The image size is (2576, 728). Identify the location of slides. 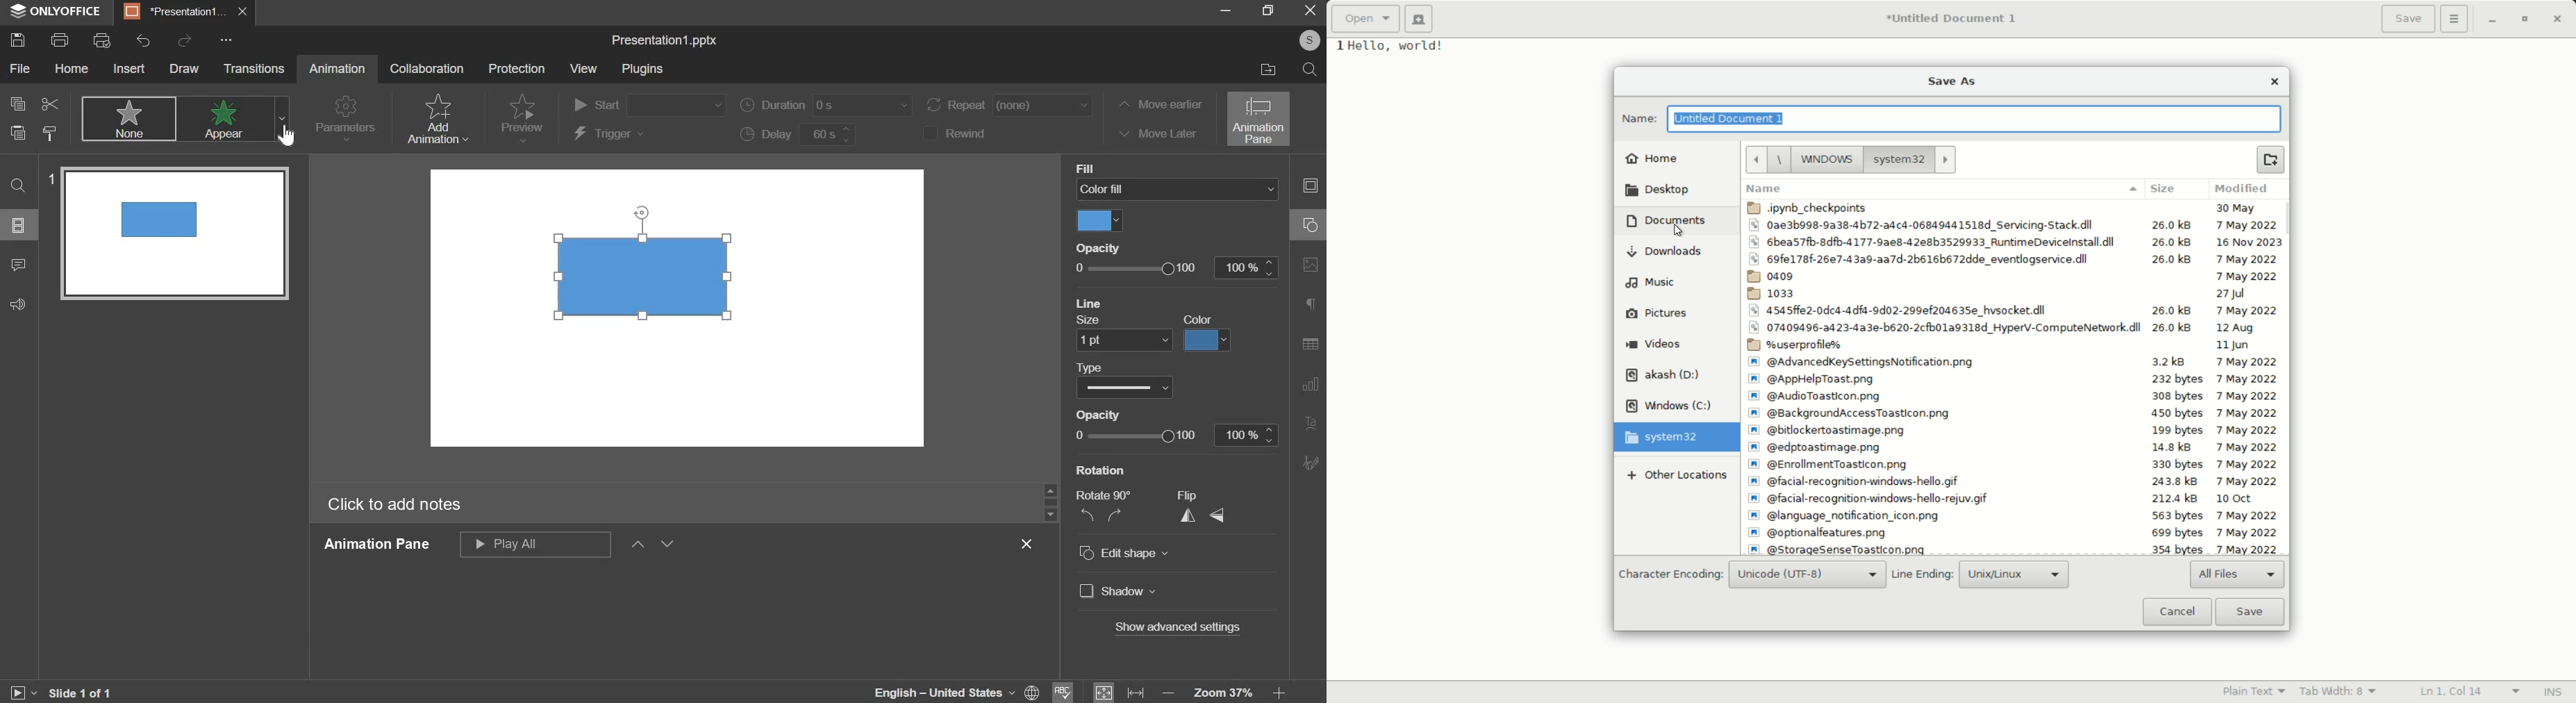
(20, 225).